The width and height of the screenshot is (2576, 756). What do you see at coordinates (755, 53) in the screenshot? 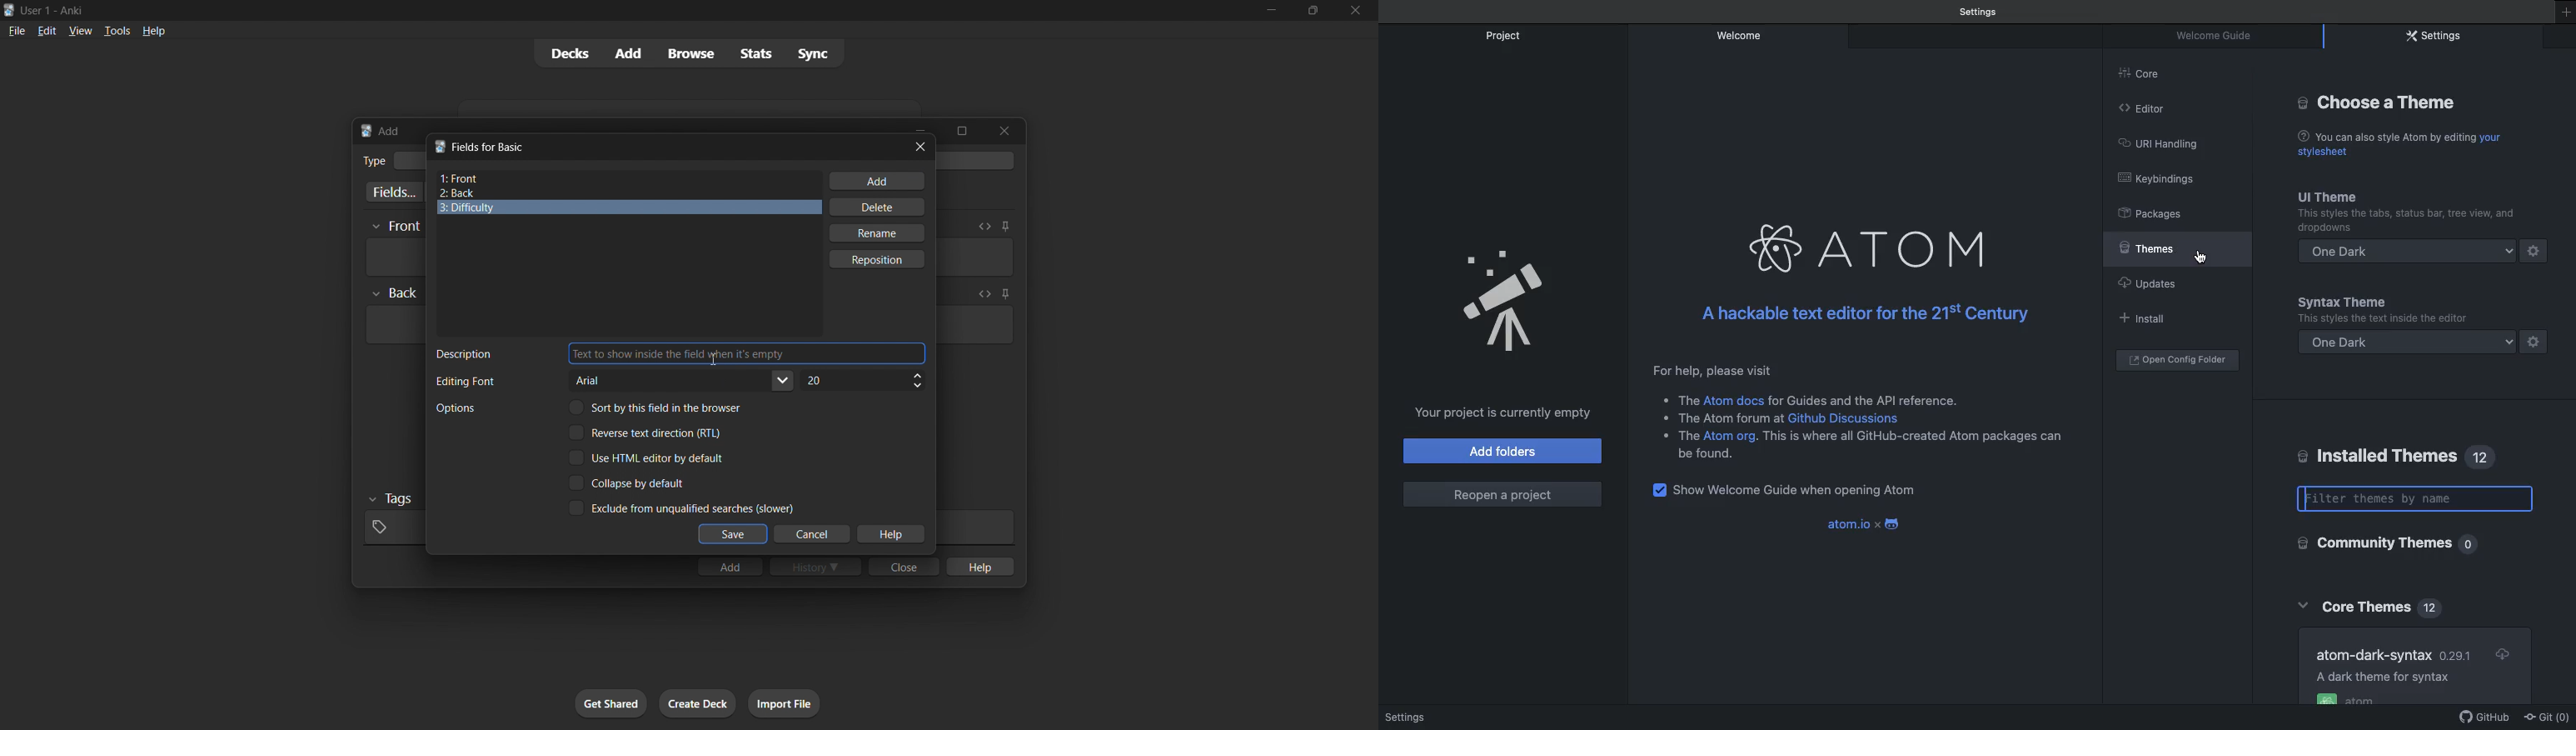
I see `stats` at bounding box center [755, 53].